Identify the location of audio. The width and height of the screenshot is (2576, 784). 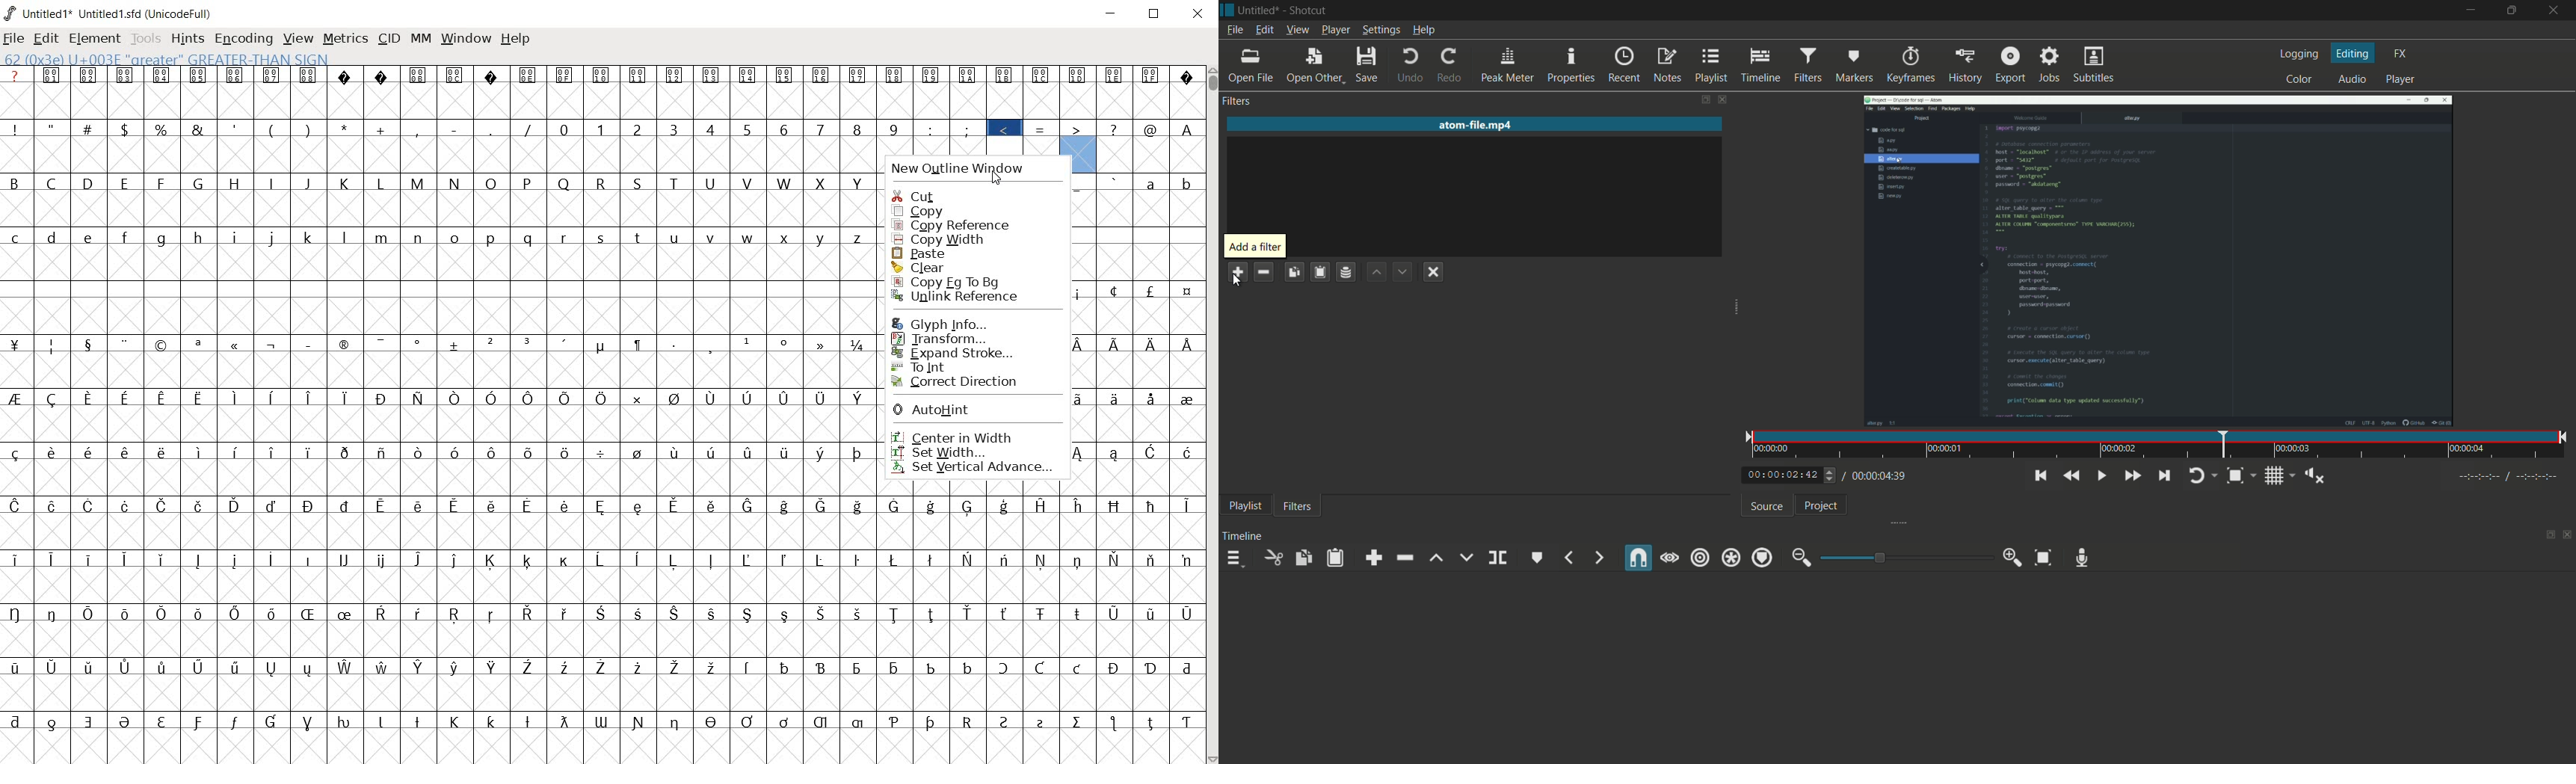
(2350, 80).